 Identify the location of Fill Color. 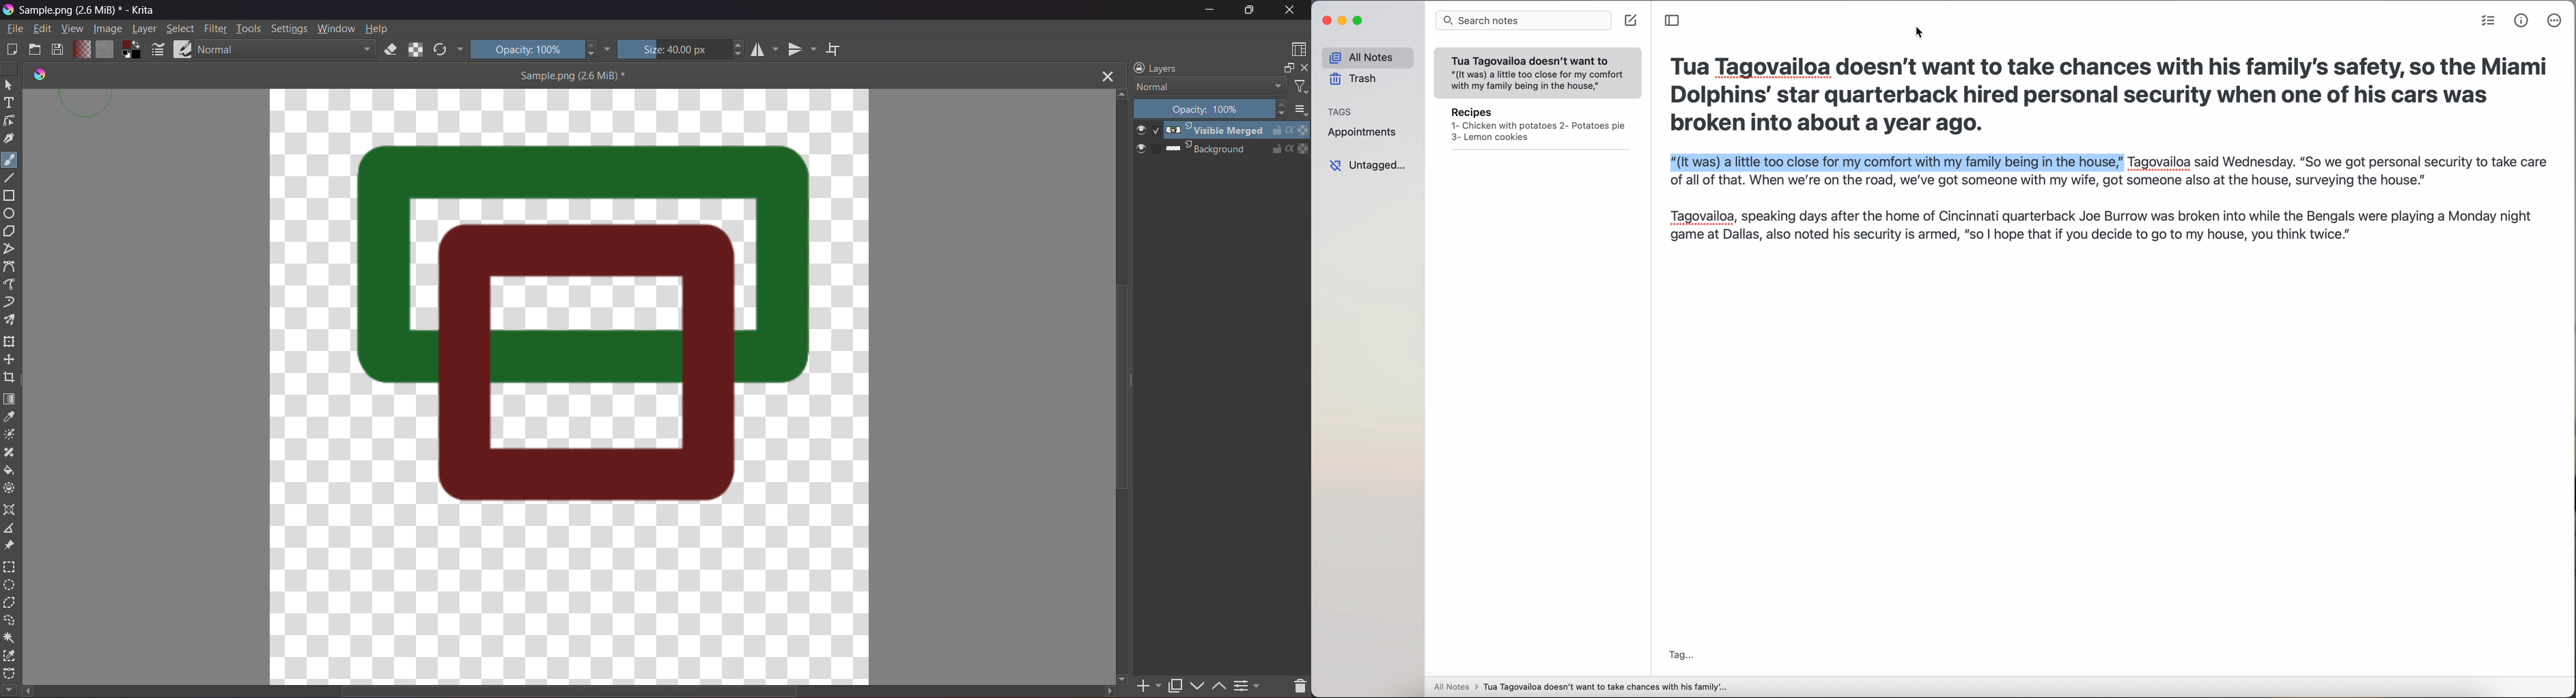
(103, 48).